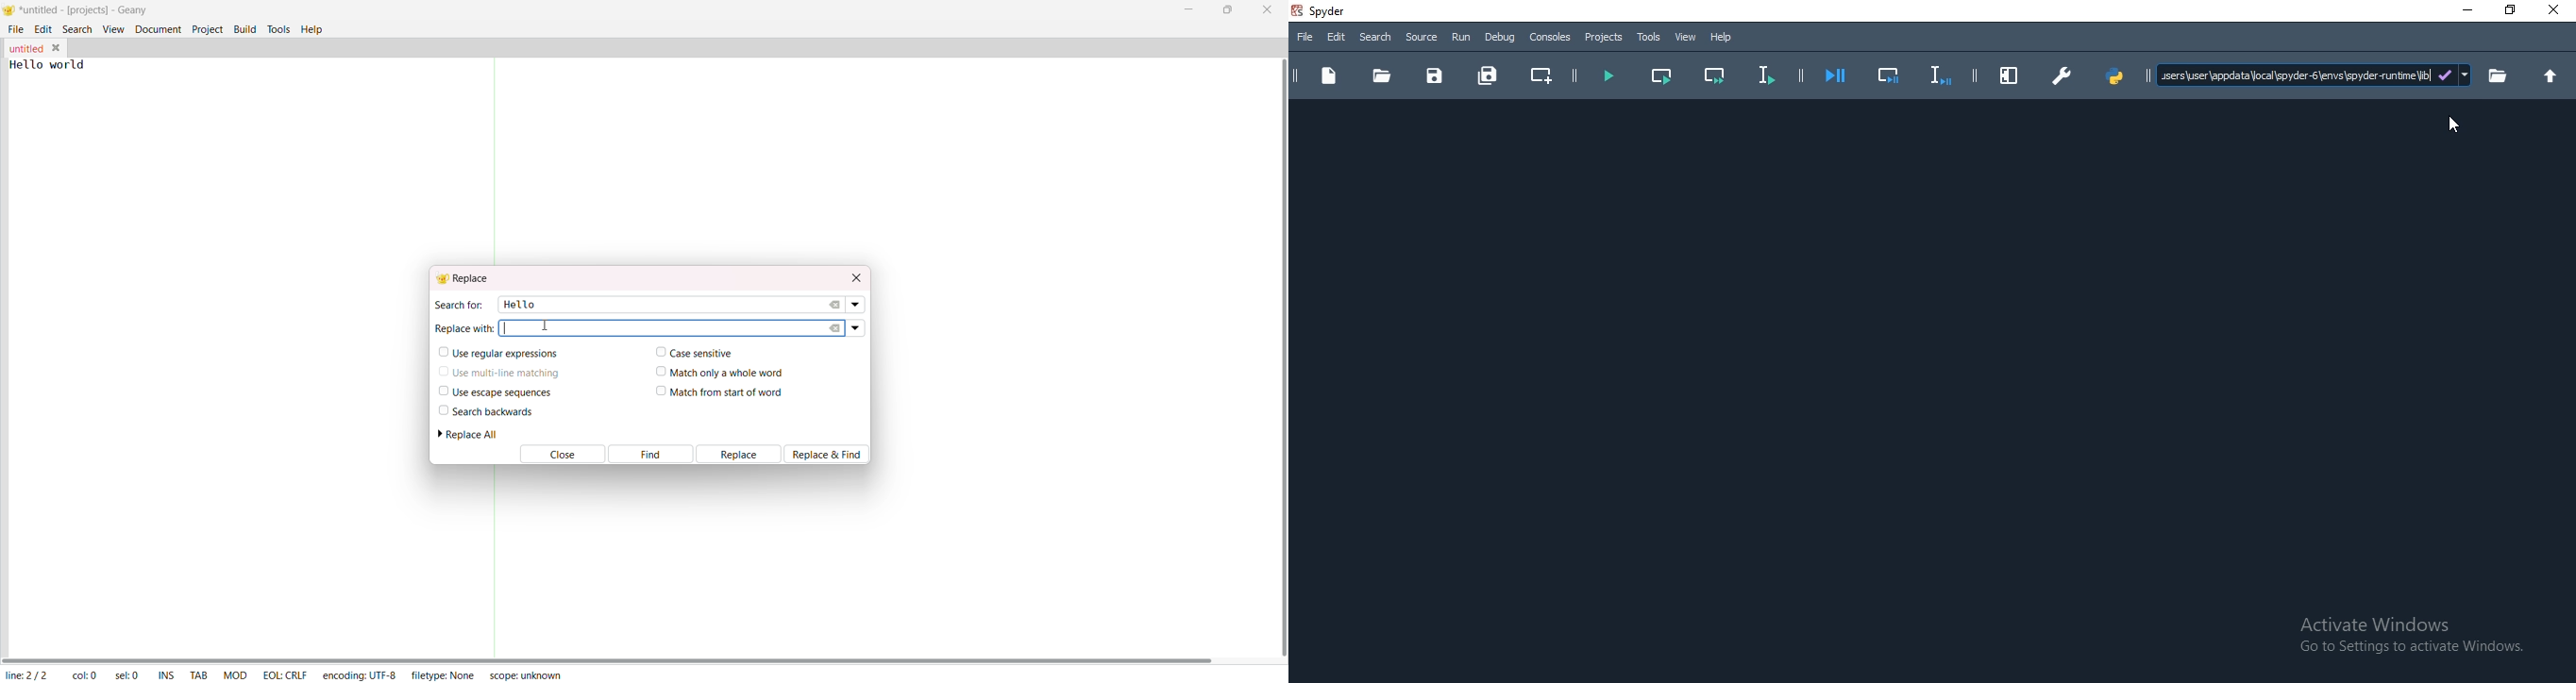 Image resolution: width=2576 pixels, height=700 pixels. I want to click on preferences, so click(2062, 77).